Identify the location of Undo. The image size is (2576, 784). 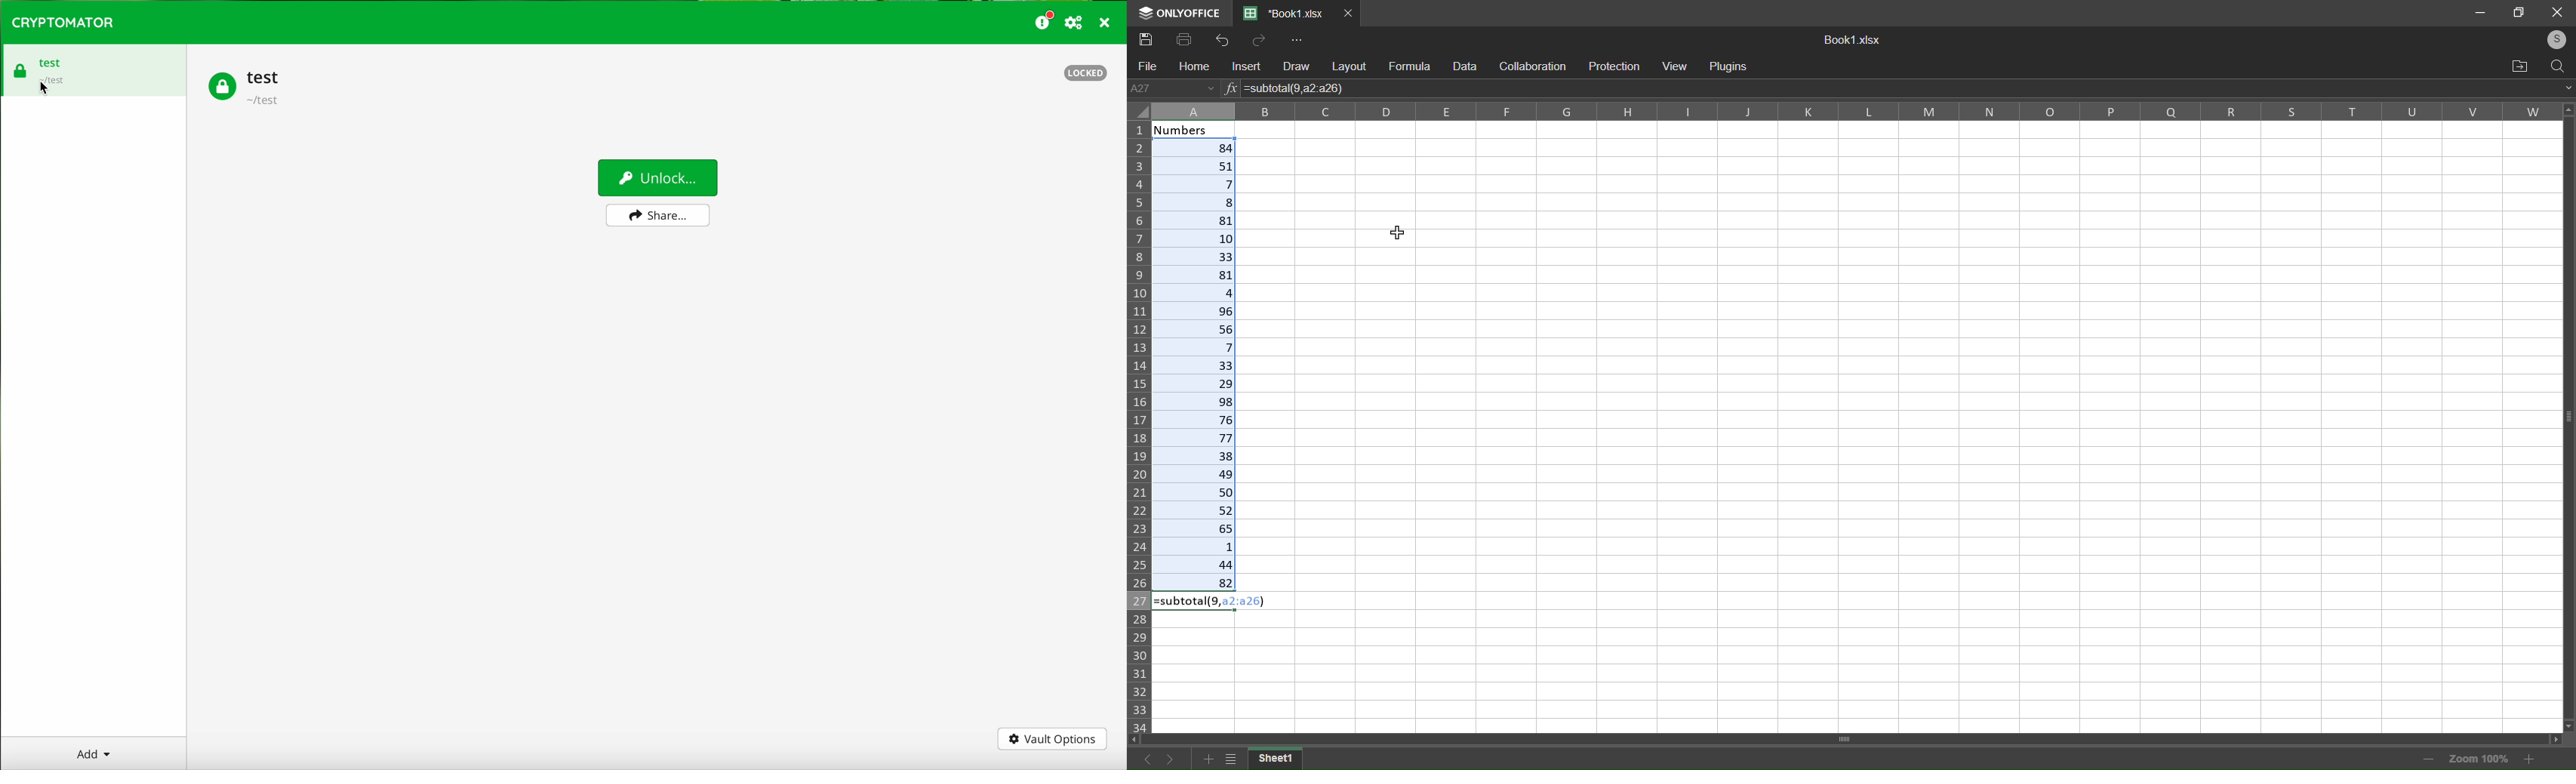
(1220, 42).